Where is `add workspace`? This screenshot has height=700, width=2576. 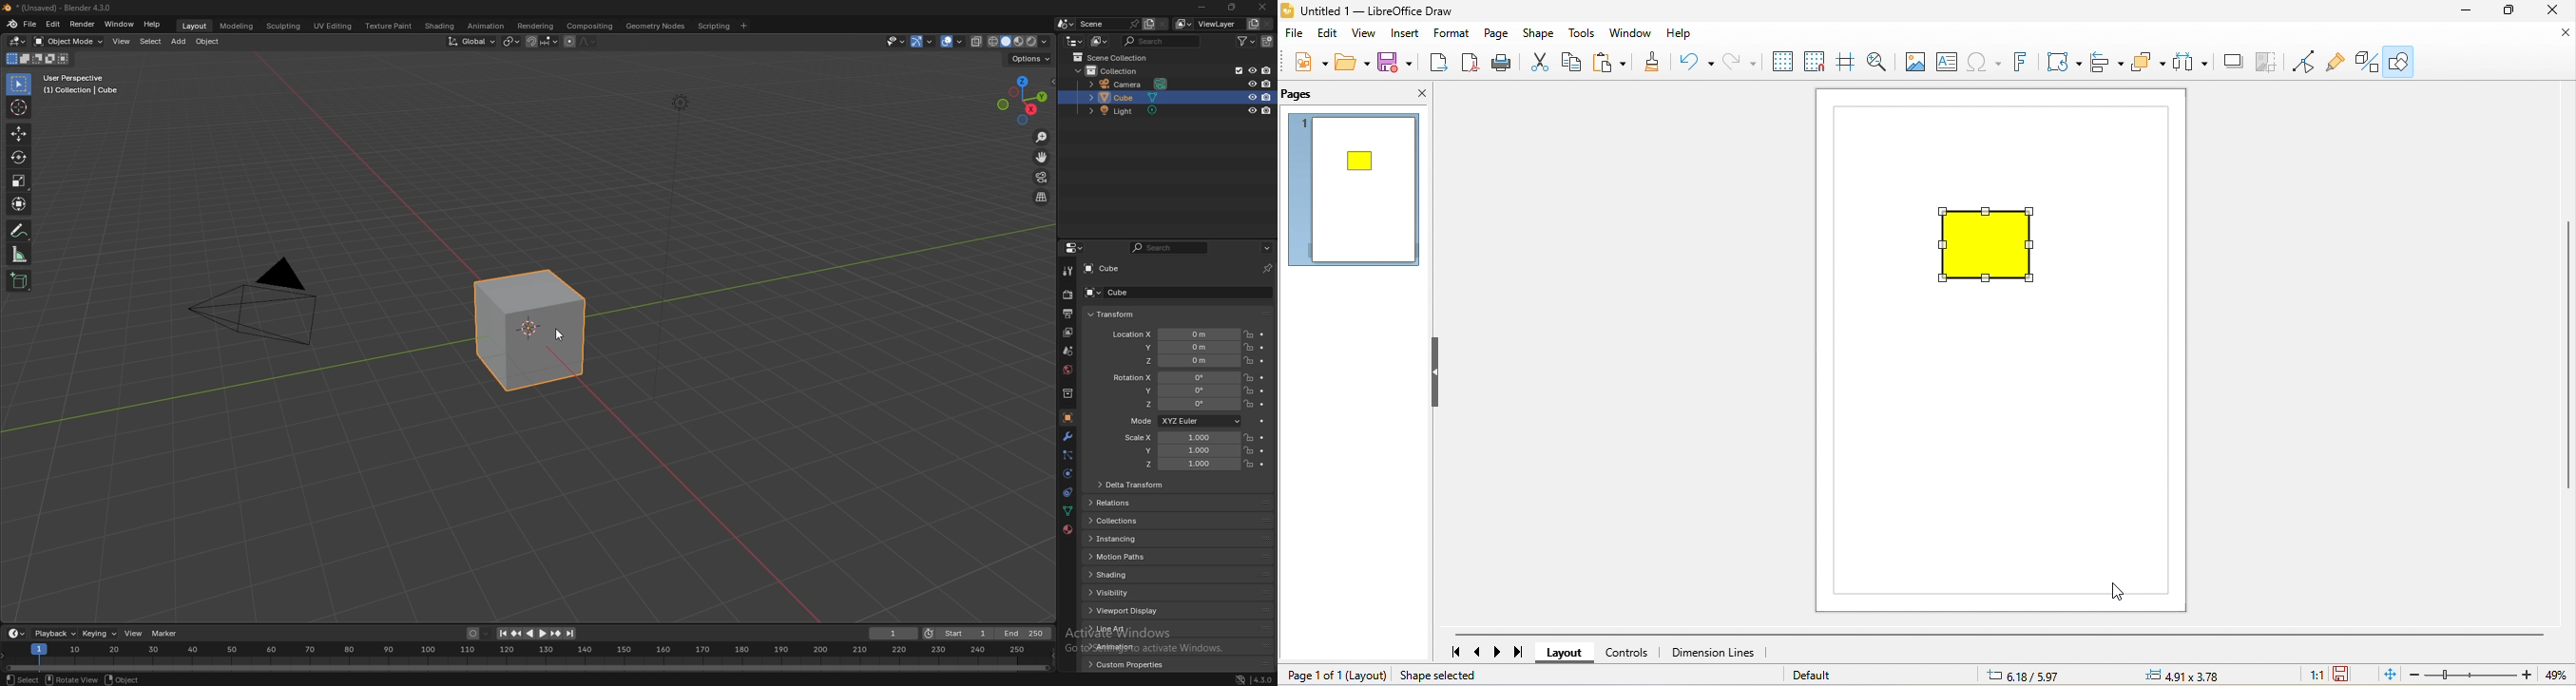 add workspace is located at coordinates (743, 26).